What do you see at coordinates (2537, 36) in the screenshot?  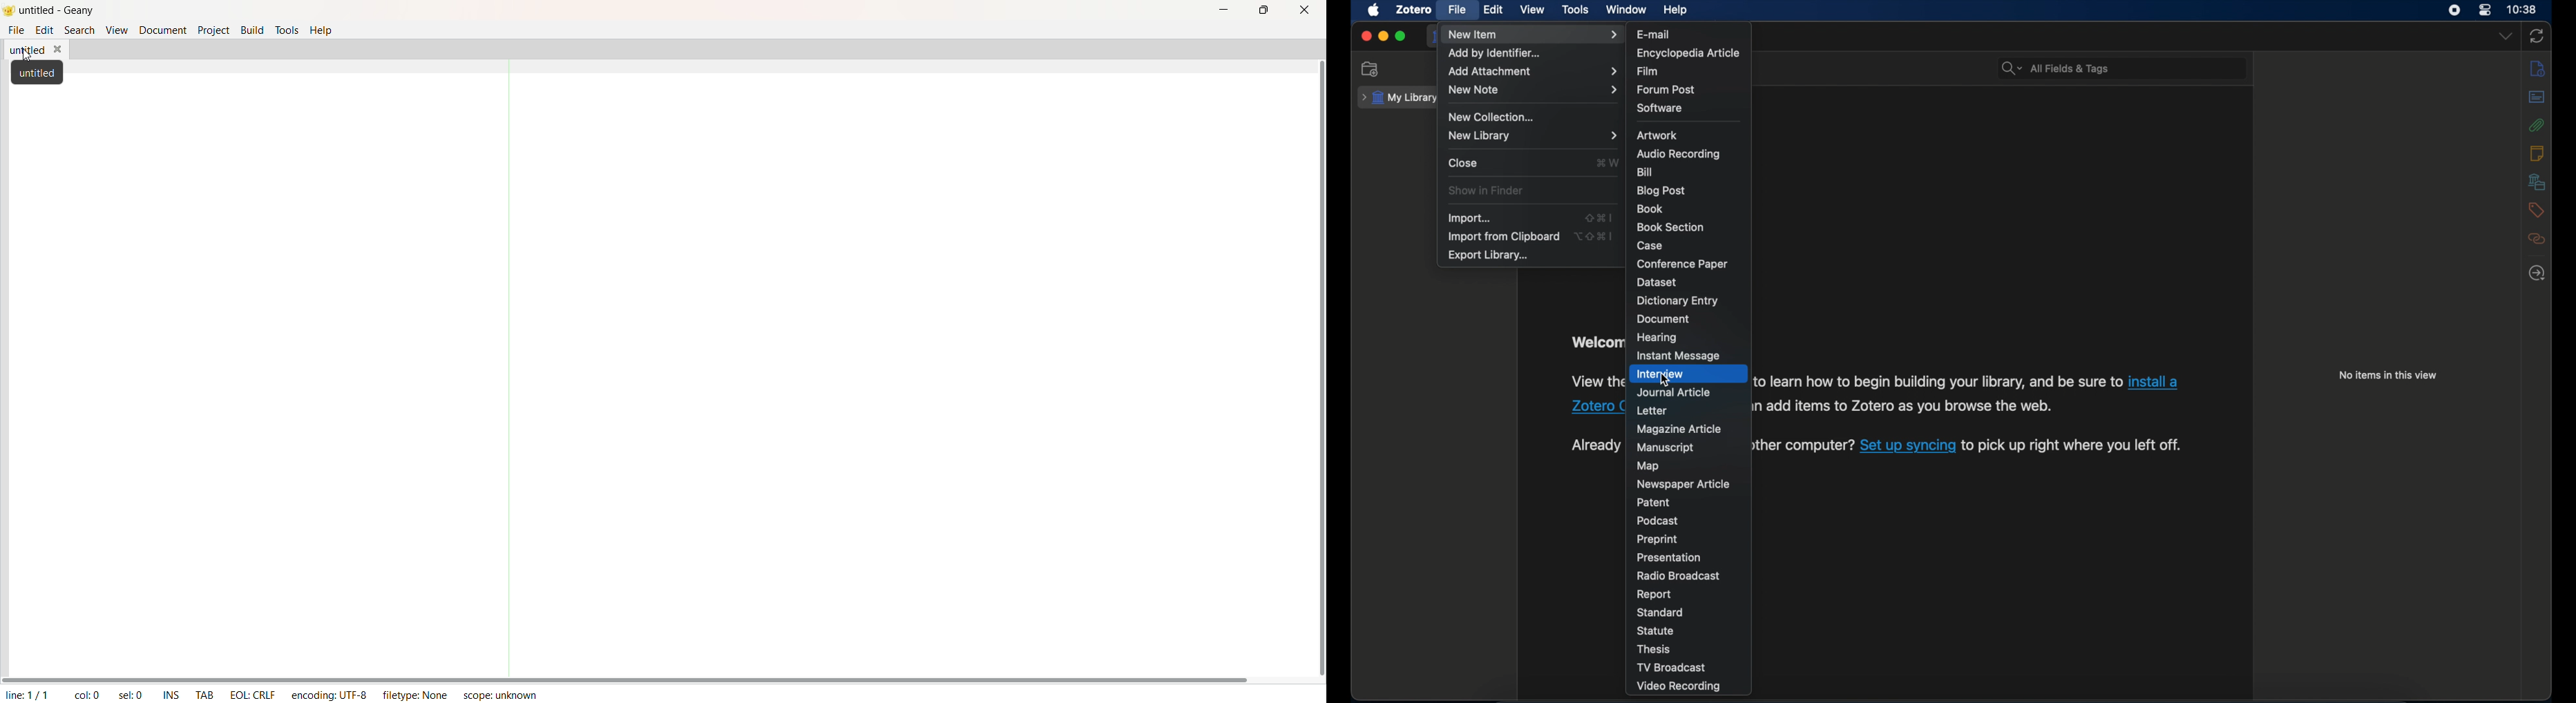 I see `sync` at bounding box center [2537, 36].